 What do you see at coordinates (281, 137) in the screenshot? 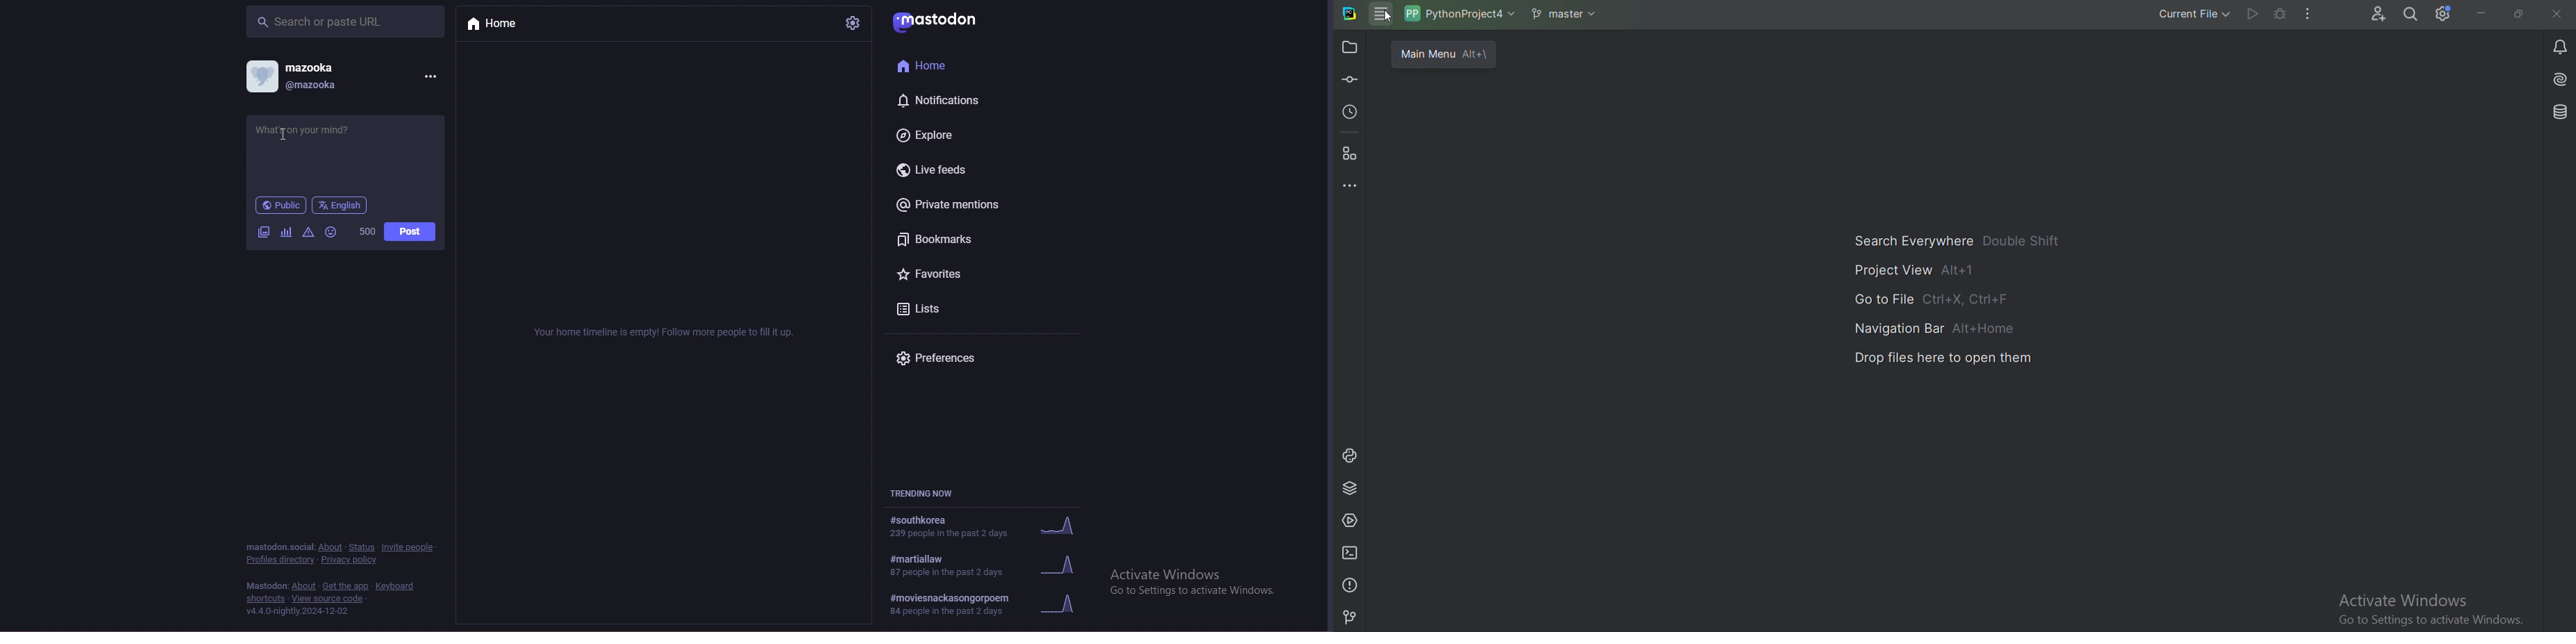
I see `Cursor` at bounding box center [281, 137].